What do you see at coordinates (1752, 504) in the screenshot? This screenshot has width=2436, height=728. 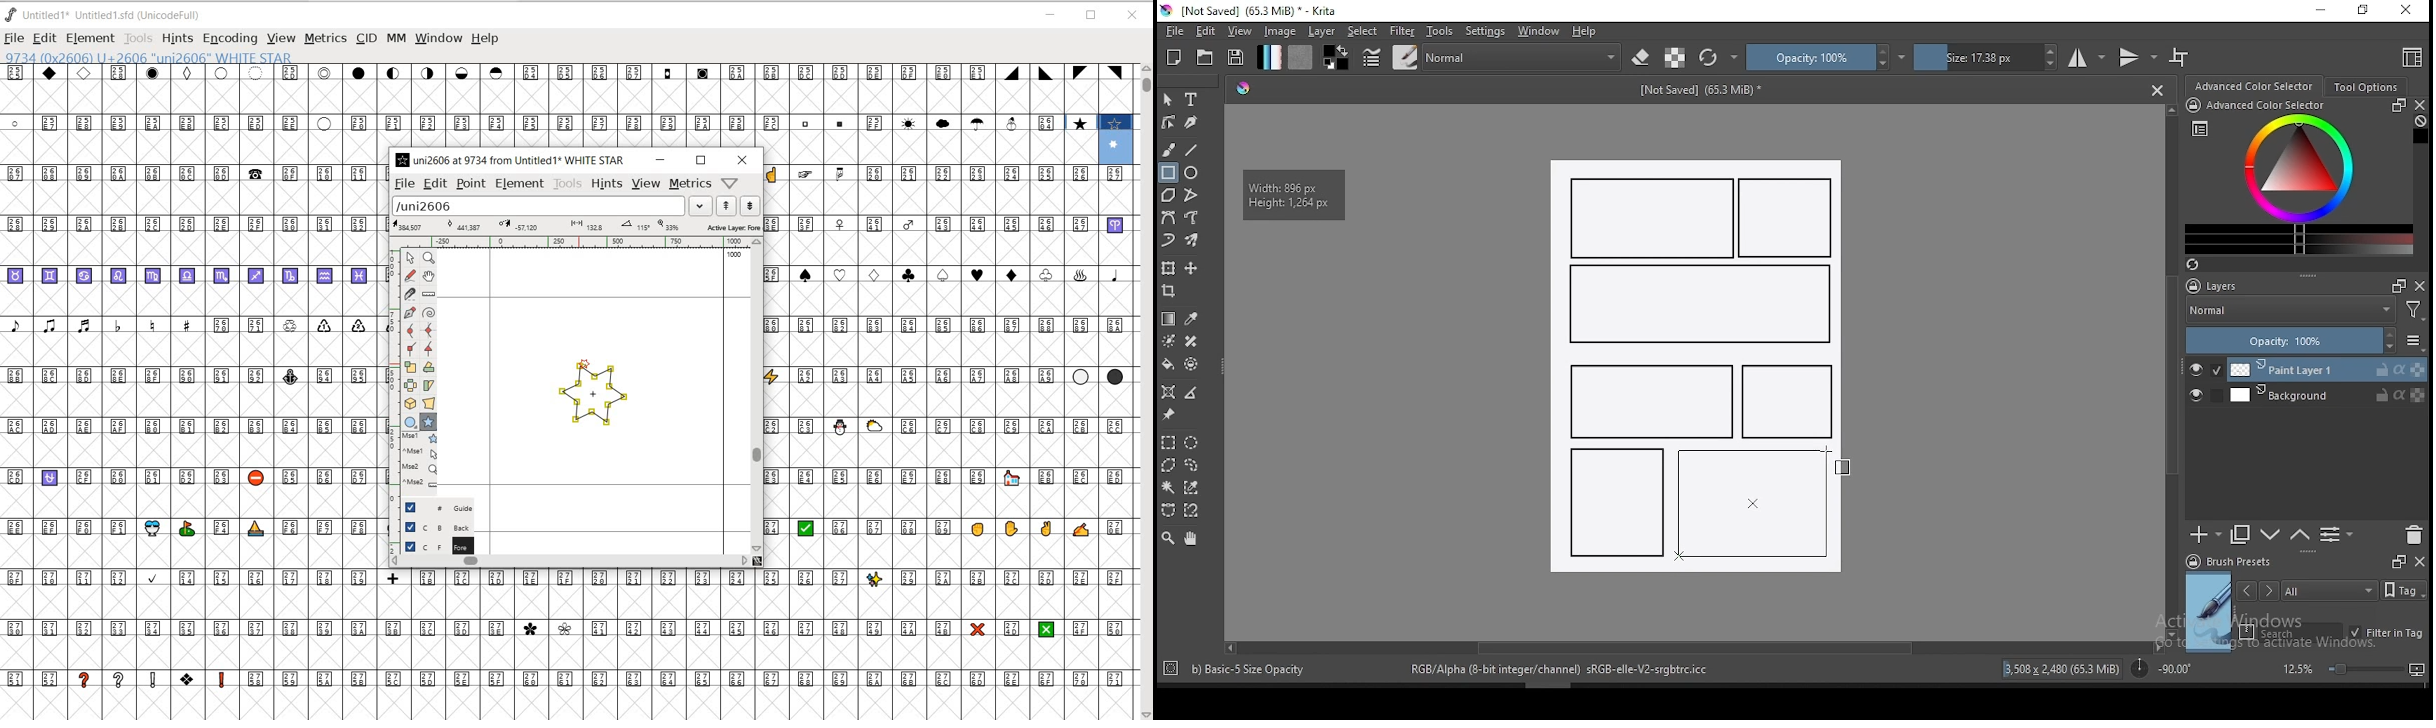 I see ` rectangle` at bounding box center [1752, 504].